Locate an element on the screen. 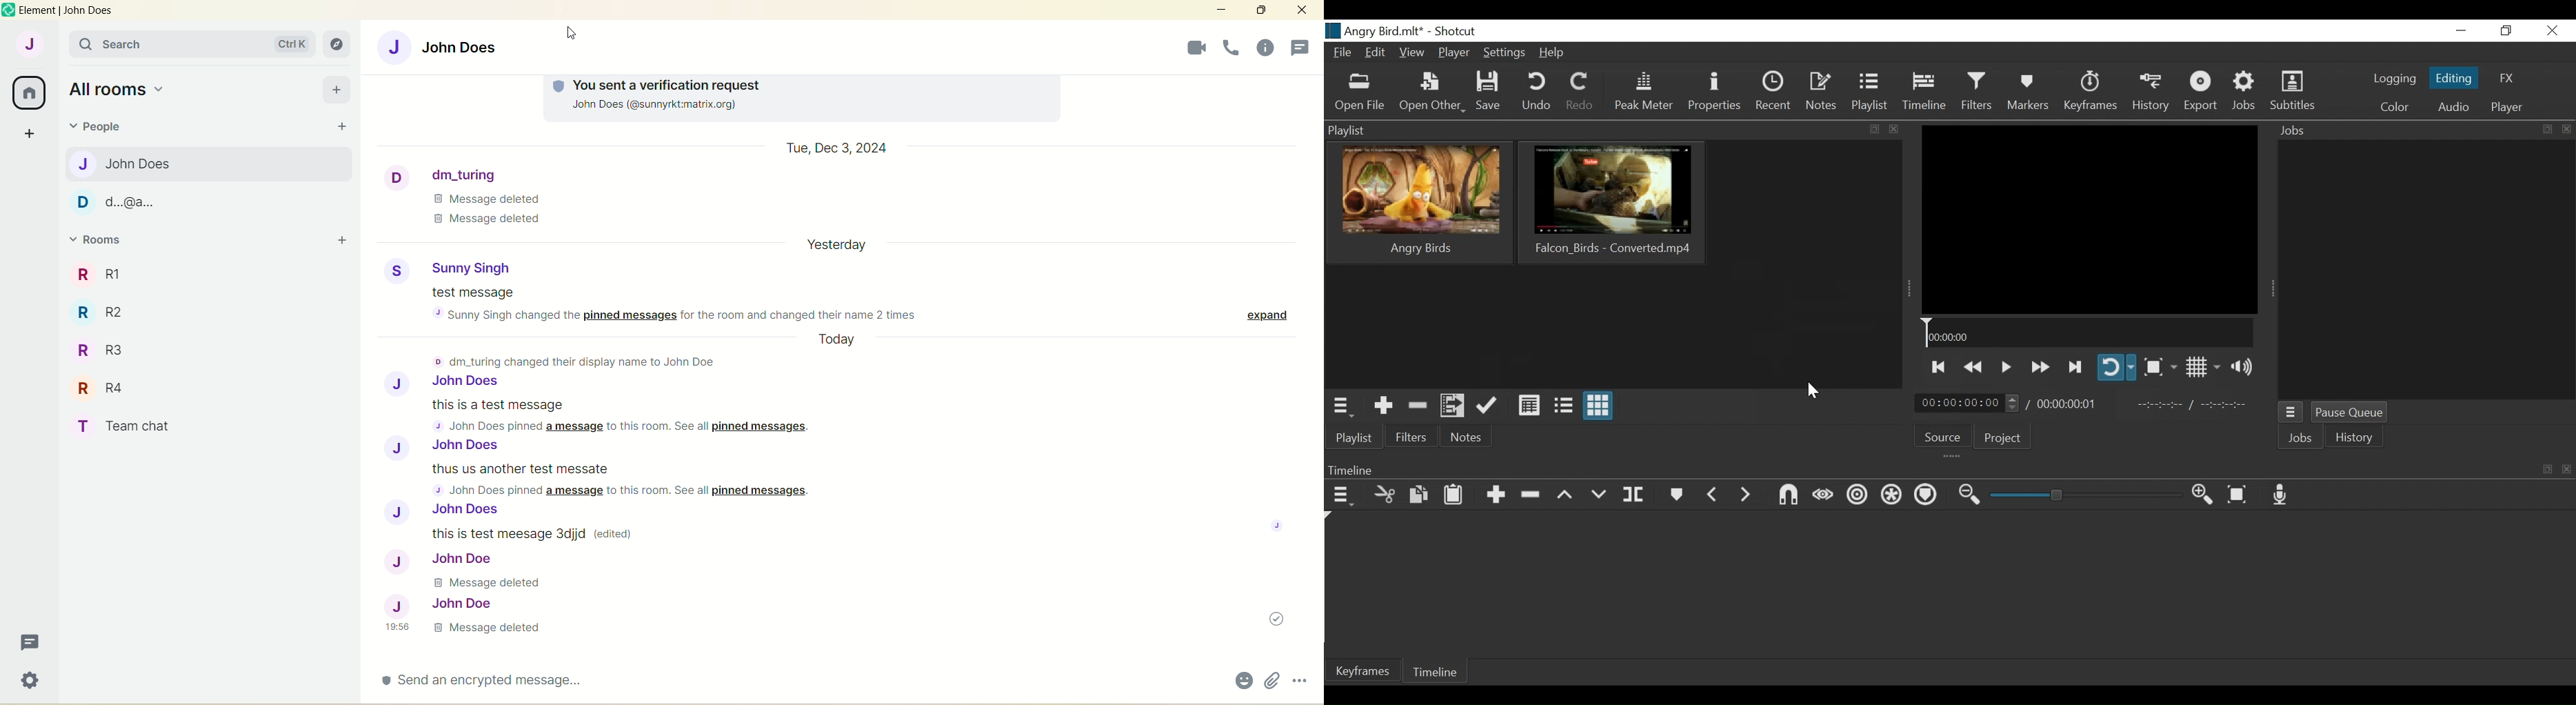 The image size is (2576, 728). Cursor is located at coordinates (1522, 61).